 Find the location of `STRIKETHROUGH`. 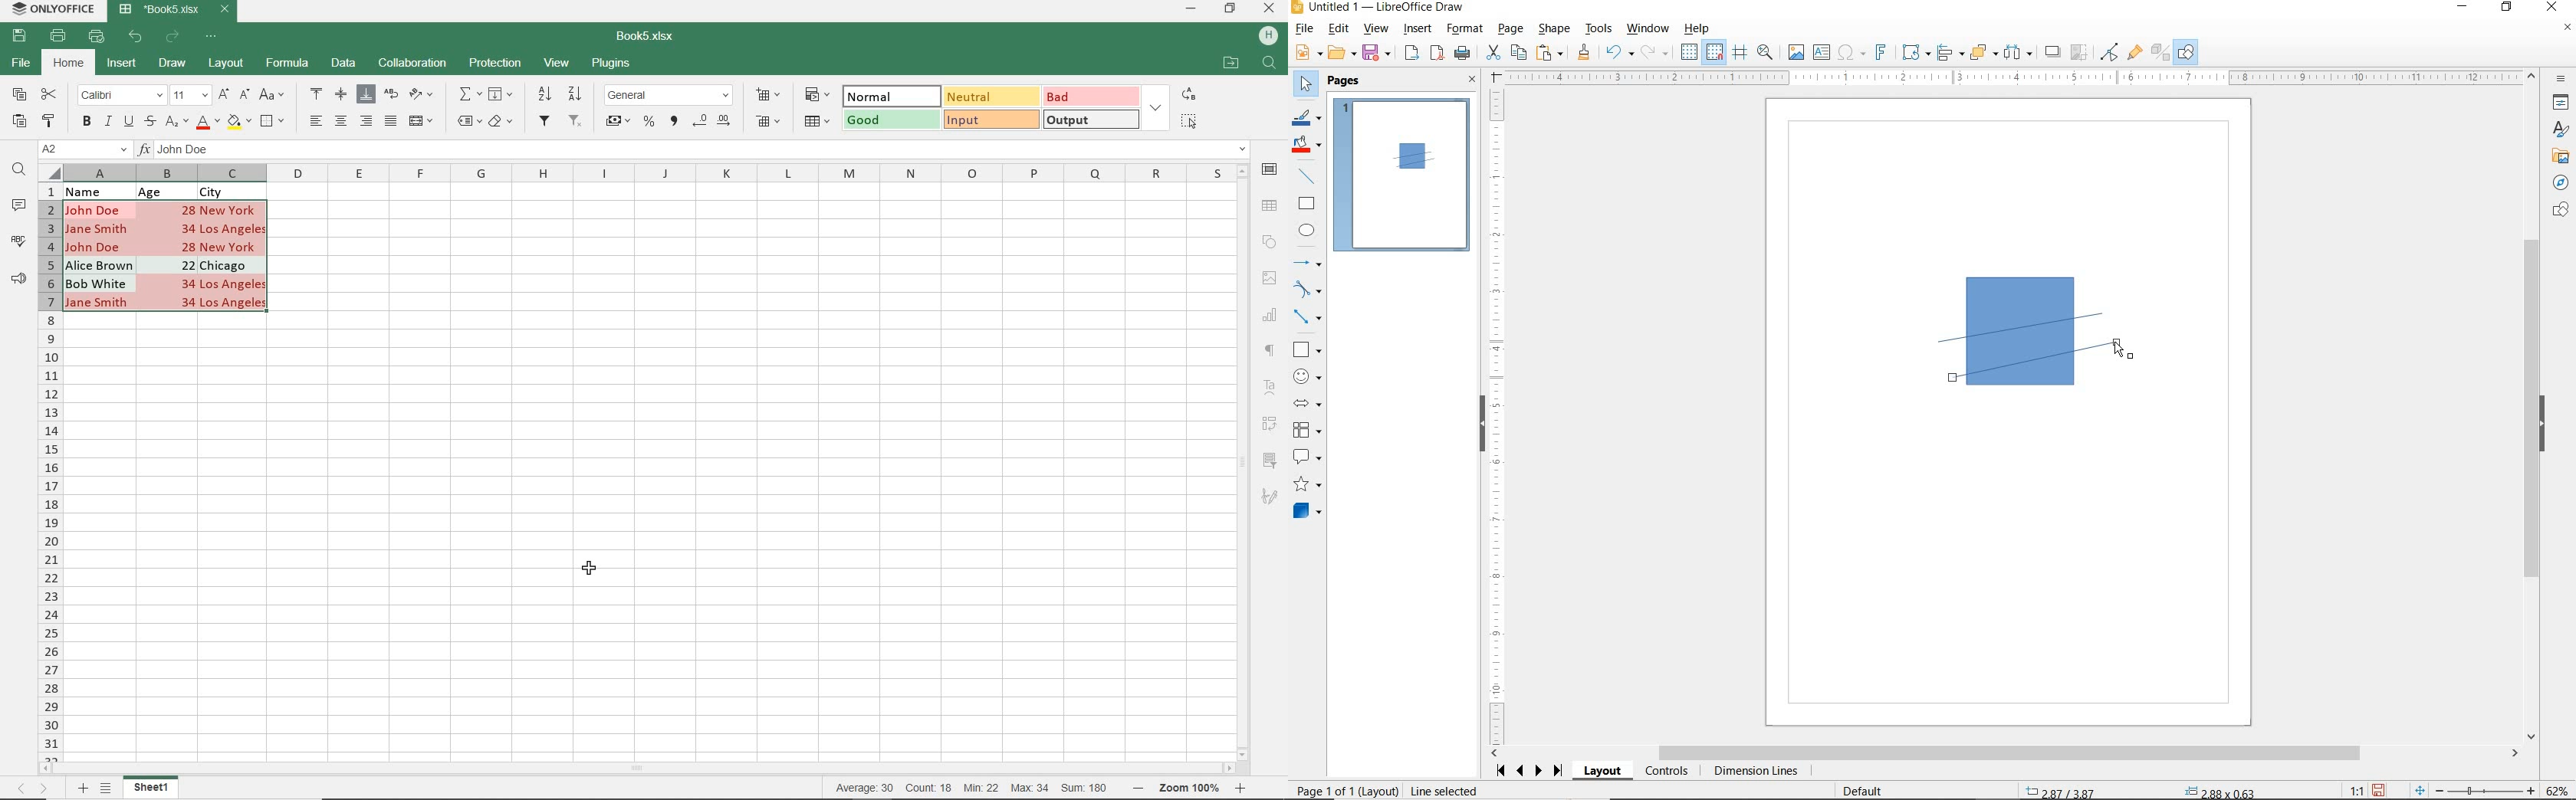

STRIKETHROUGH is located at coordinates (149, 121).